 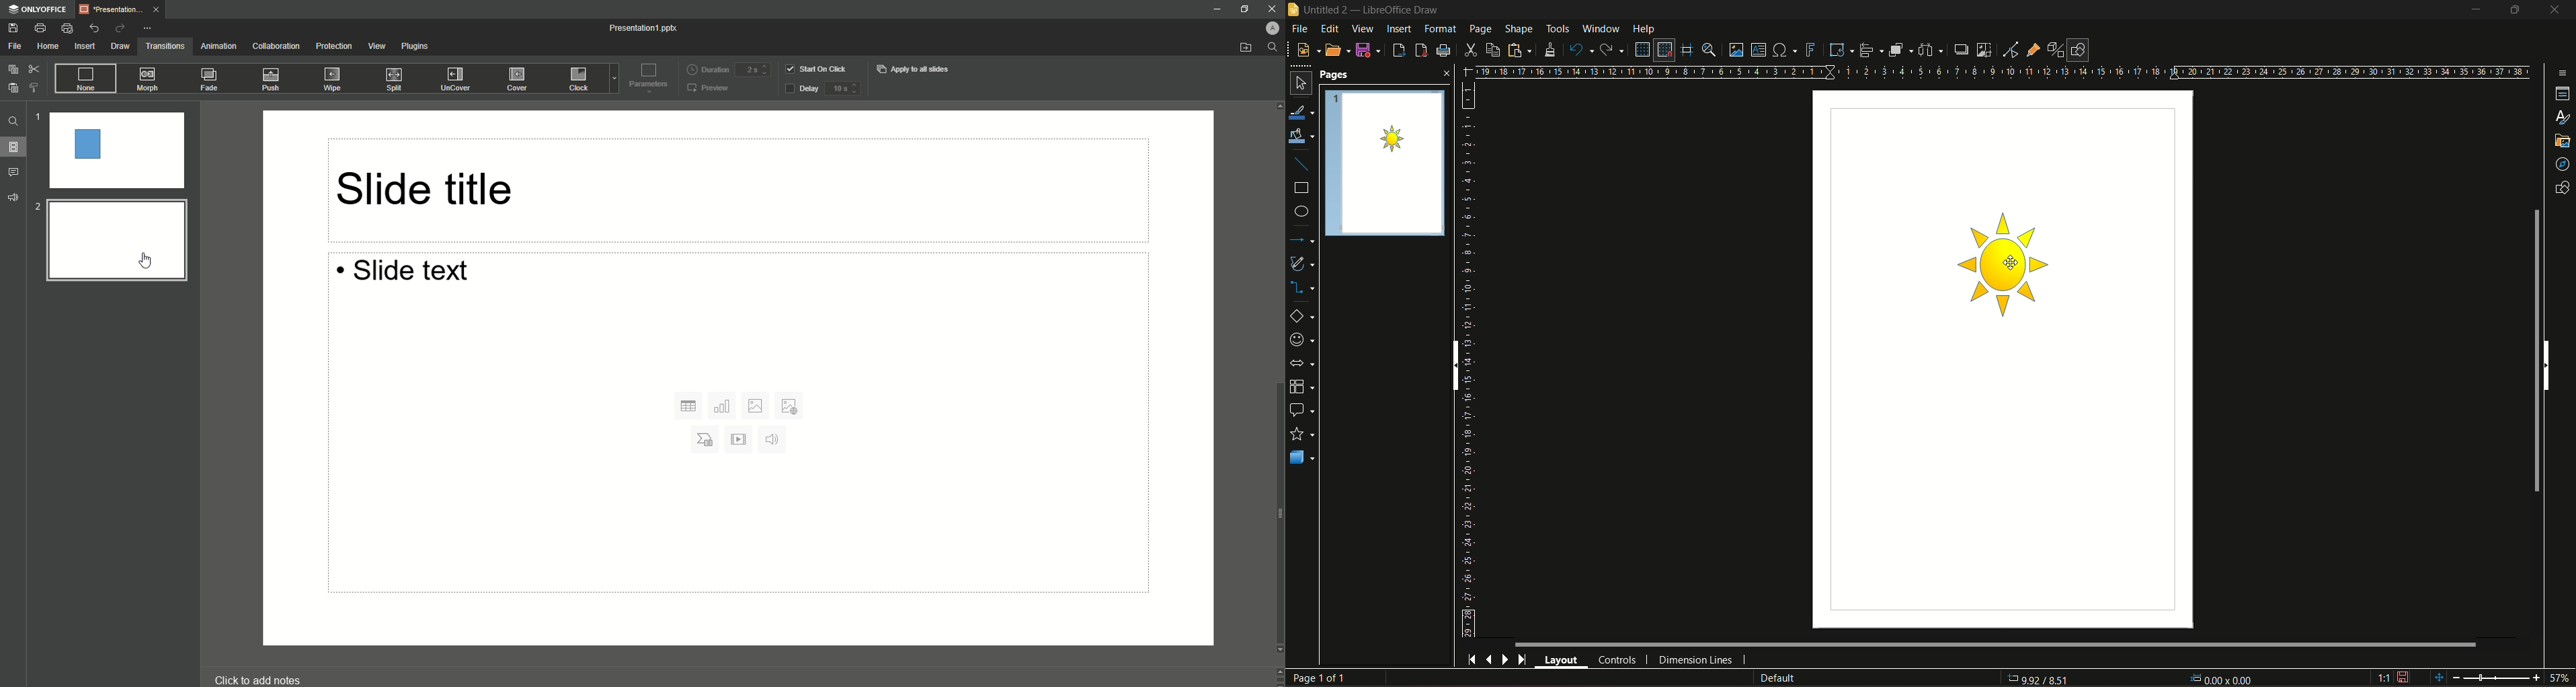 What do you see at coordinates (576, 80) in the screenshot?
I see `Clock` at bounding box center [576, 80].